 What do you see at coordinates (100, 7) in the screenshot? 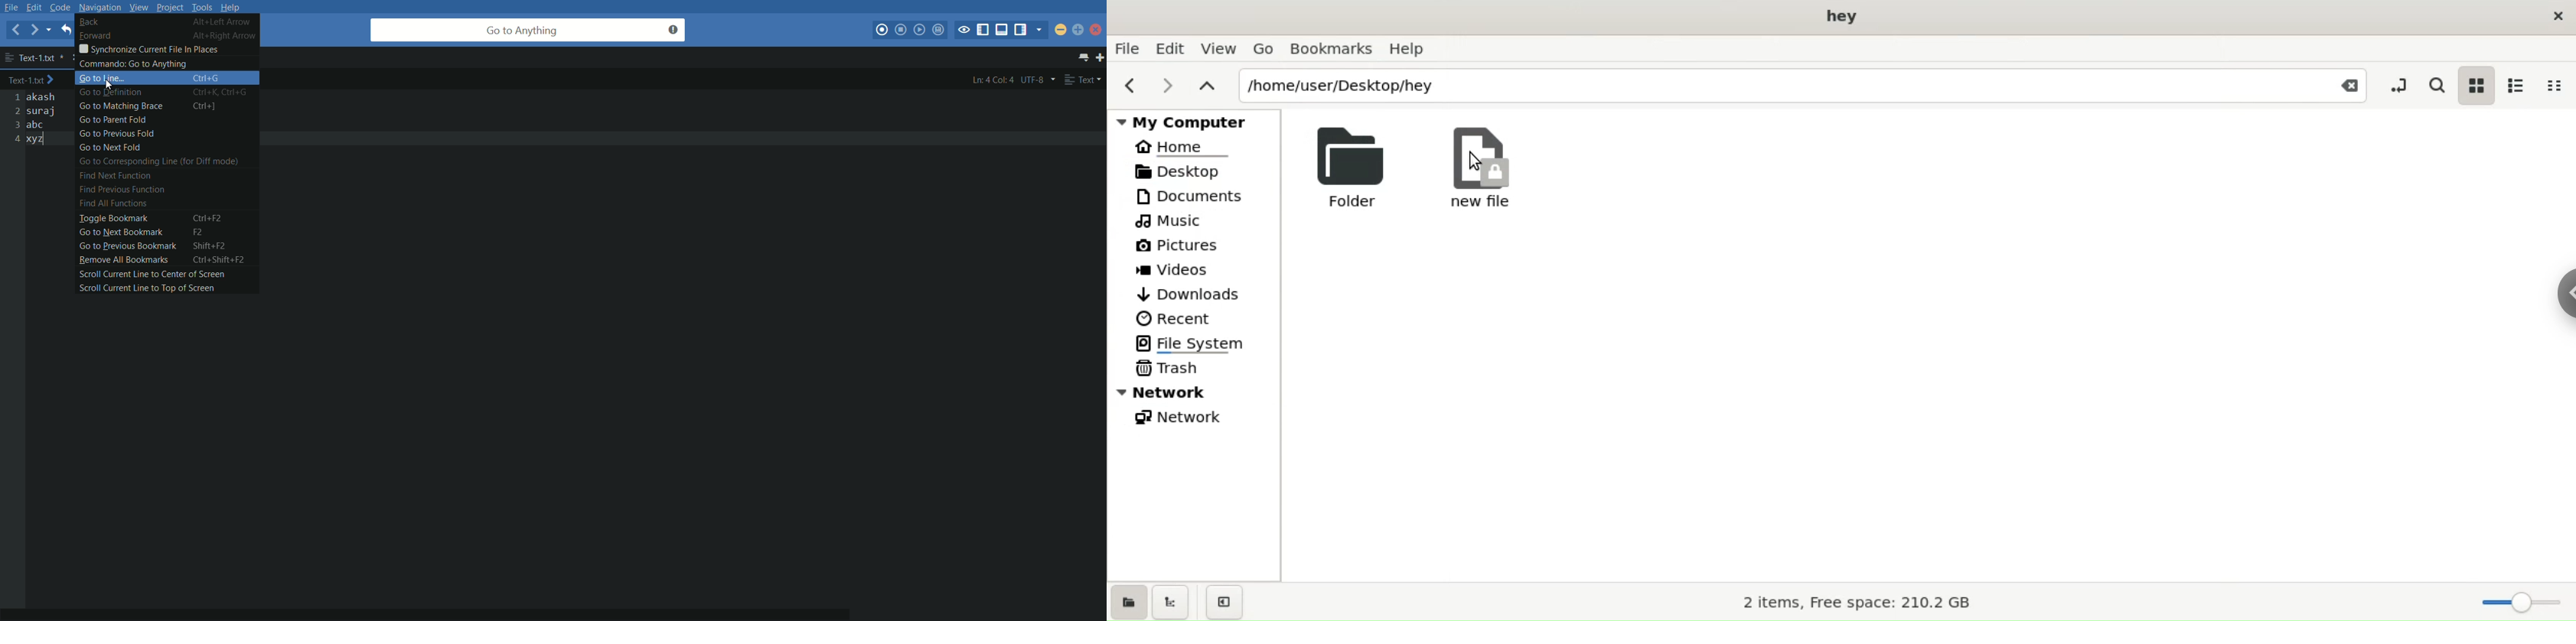
I see `navigation` at bounding box center [100, 7].